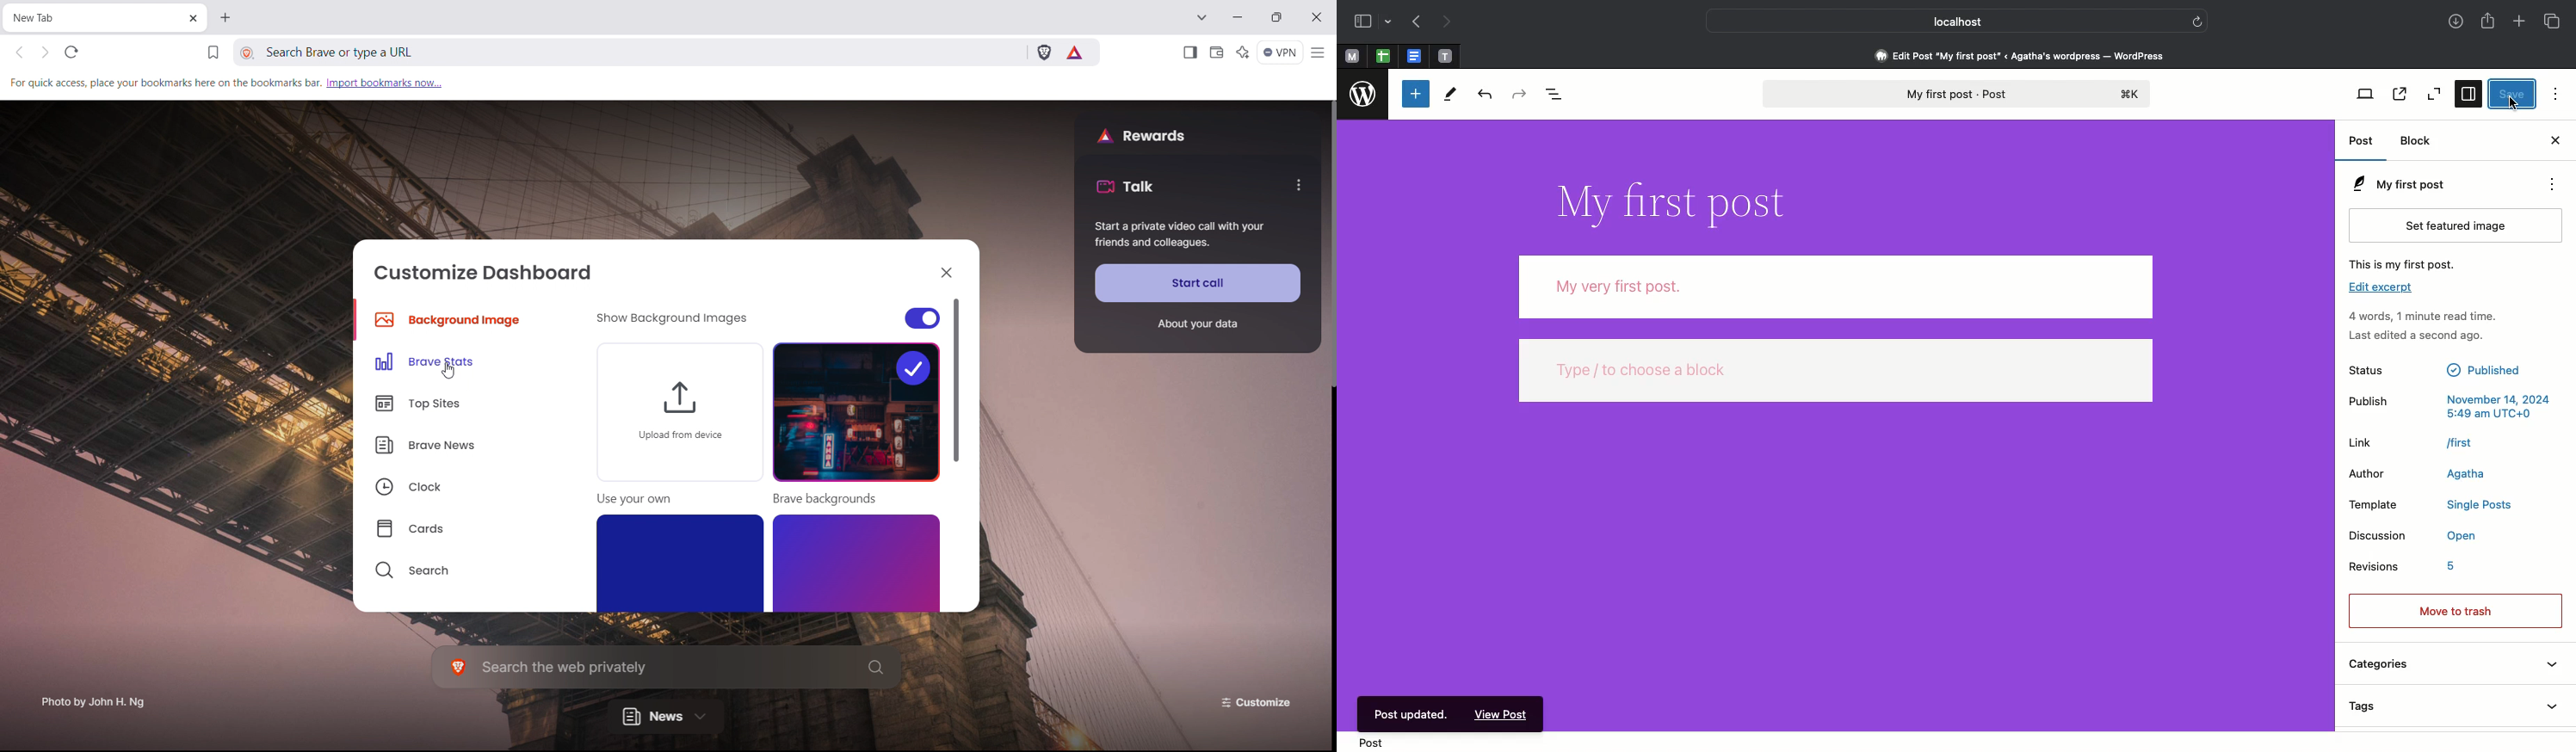 The height and width of the screenshot is (756, 2576). Describe the element at coordinates (2398, 96) in the screenshot. I see `View post` at that location.